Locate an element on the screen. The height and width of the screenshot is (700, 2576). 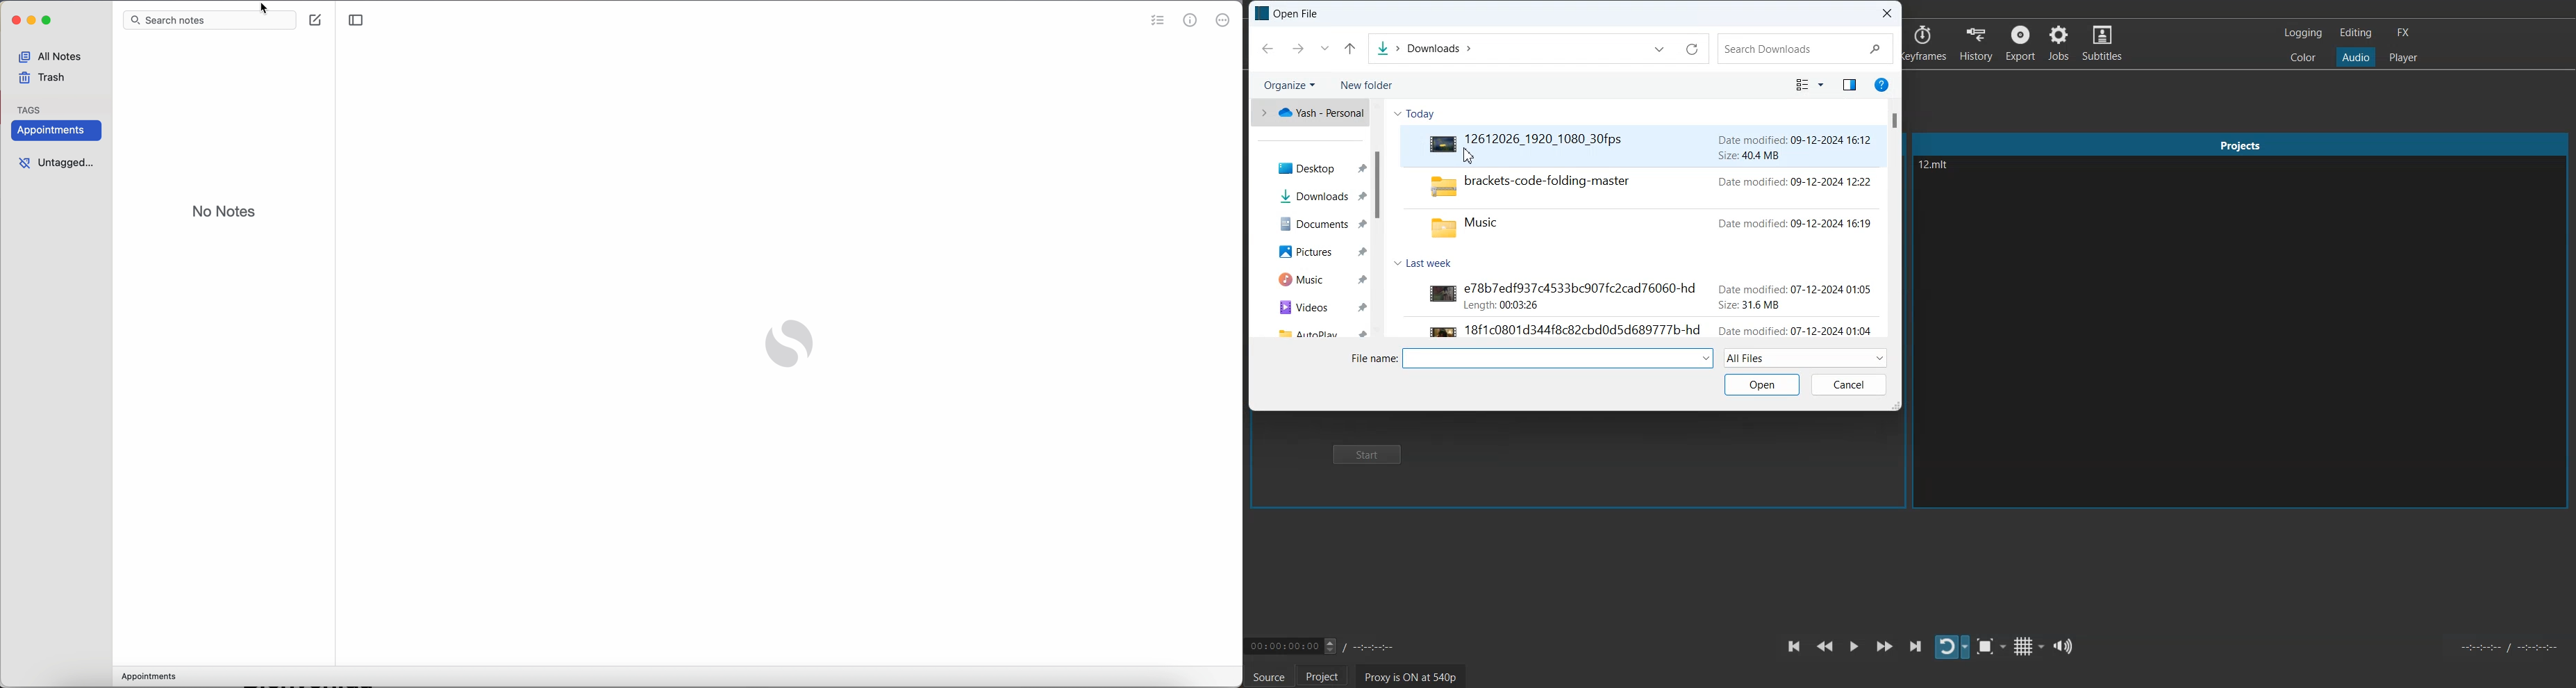
Files is located at coordinates (1312, 330).